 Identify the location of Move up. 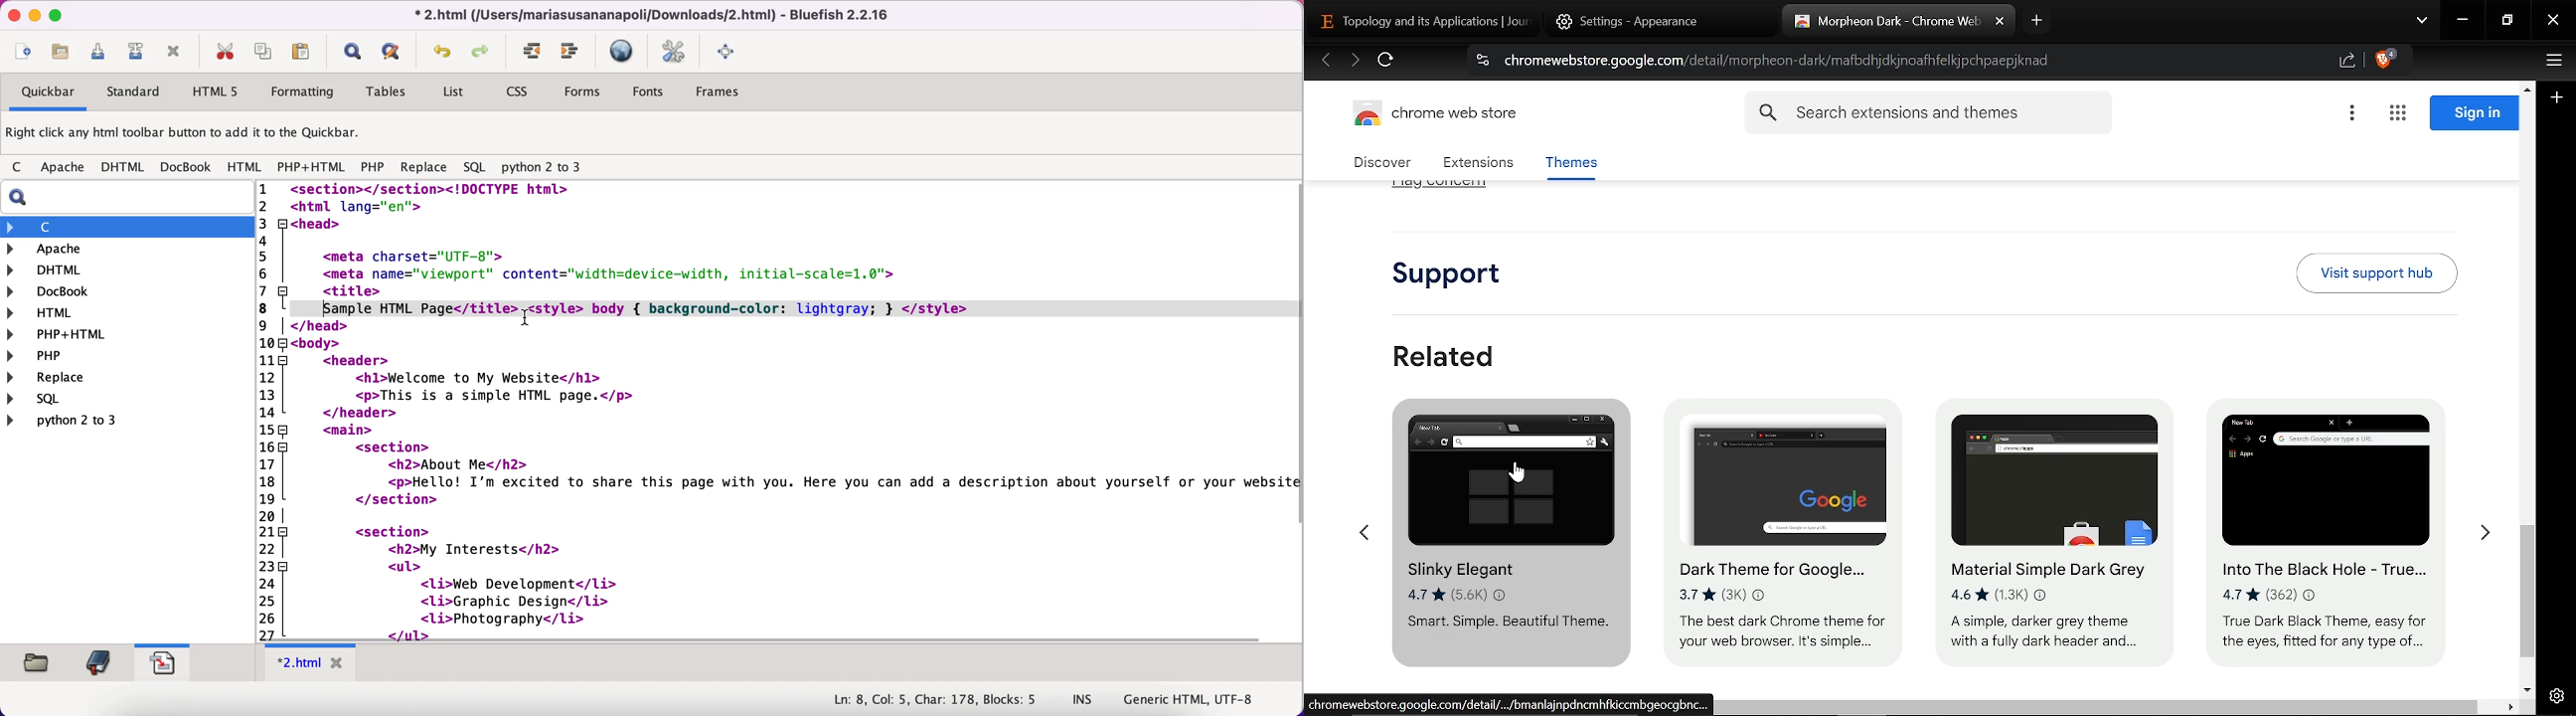
(2526, 87).